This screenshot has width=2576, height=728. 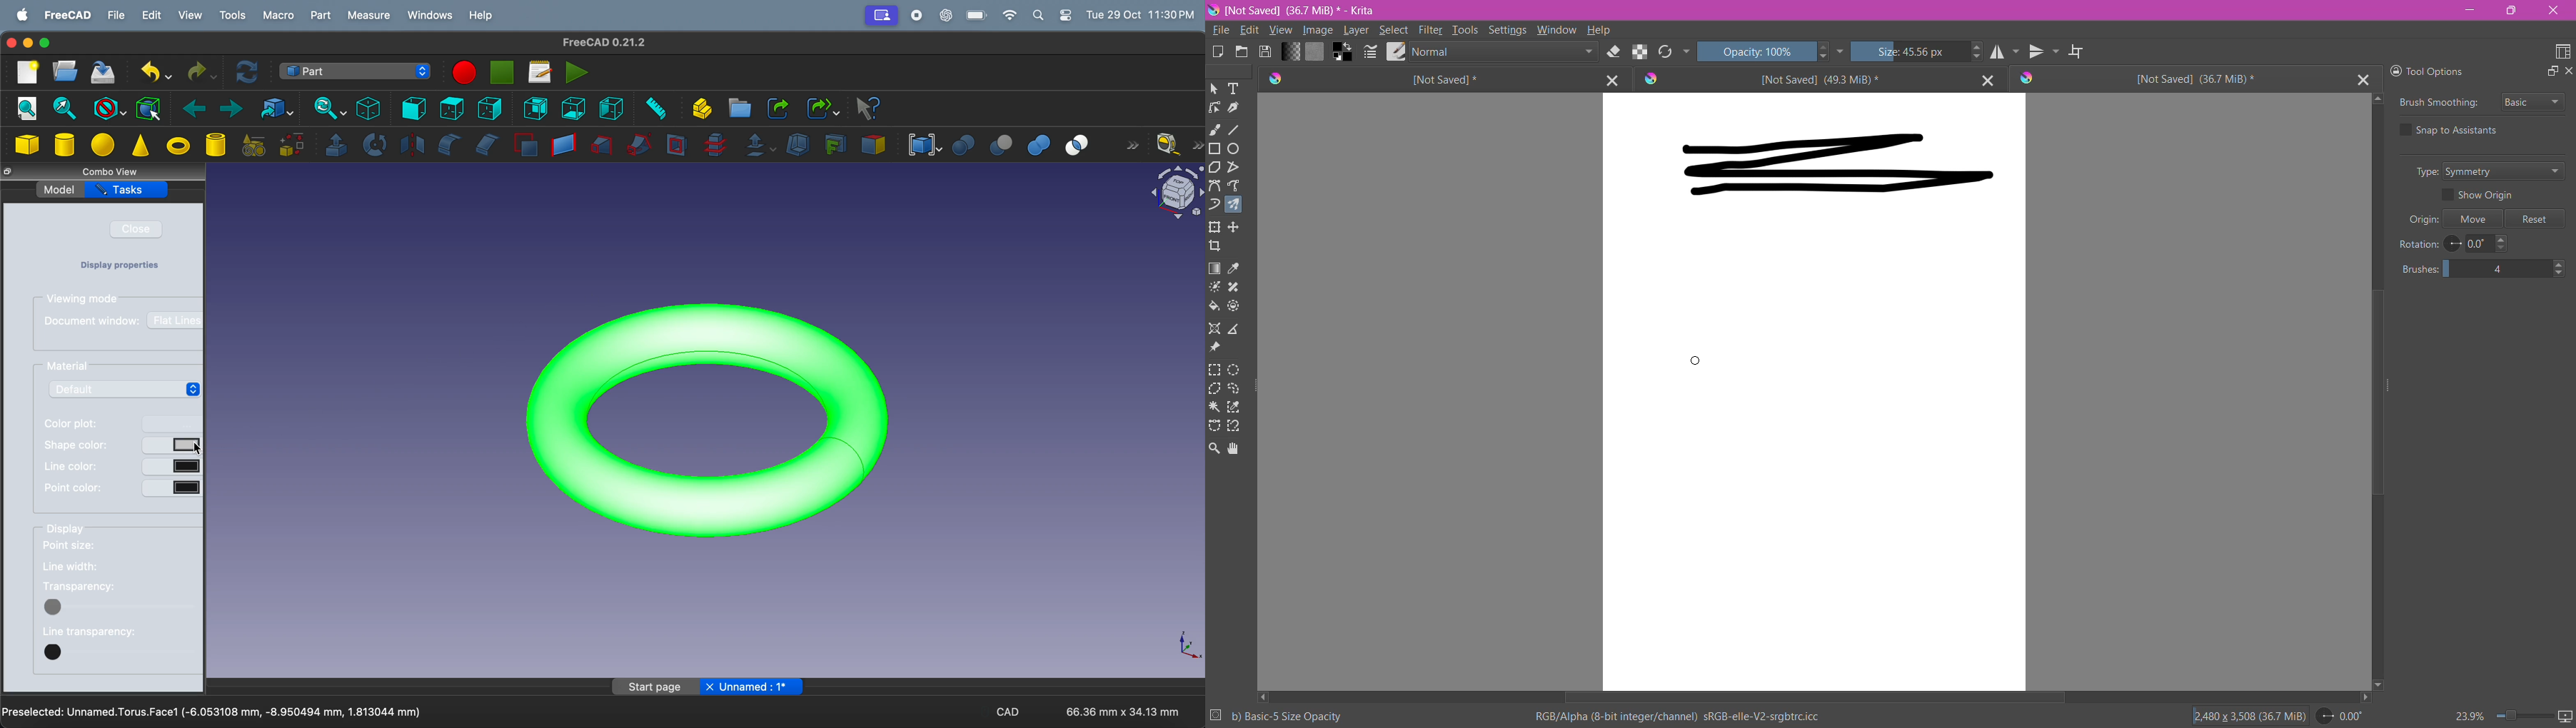 What do you see at coordinates (1342, 53) in the screenshot?
I see `Background Color Selector` at bounding box center [1342, 53].